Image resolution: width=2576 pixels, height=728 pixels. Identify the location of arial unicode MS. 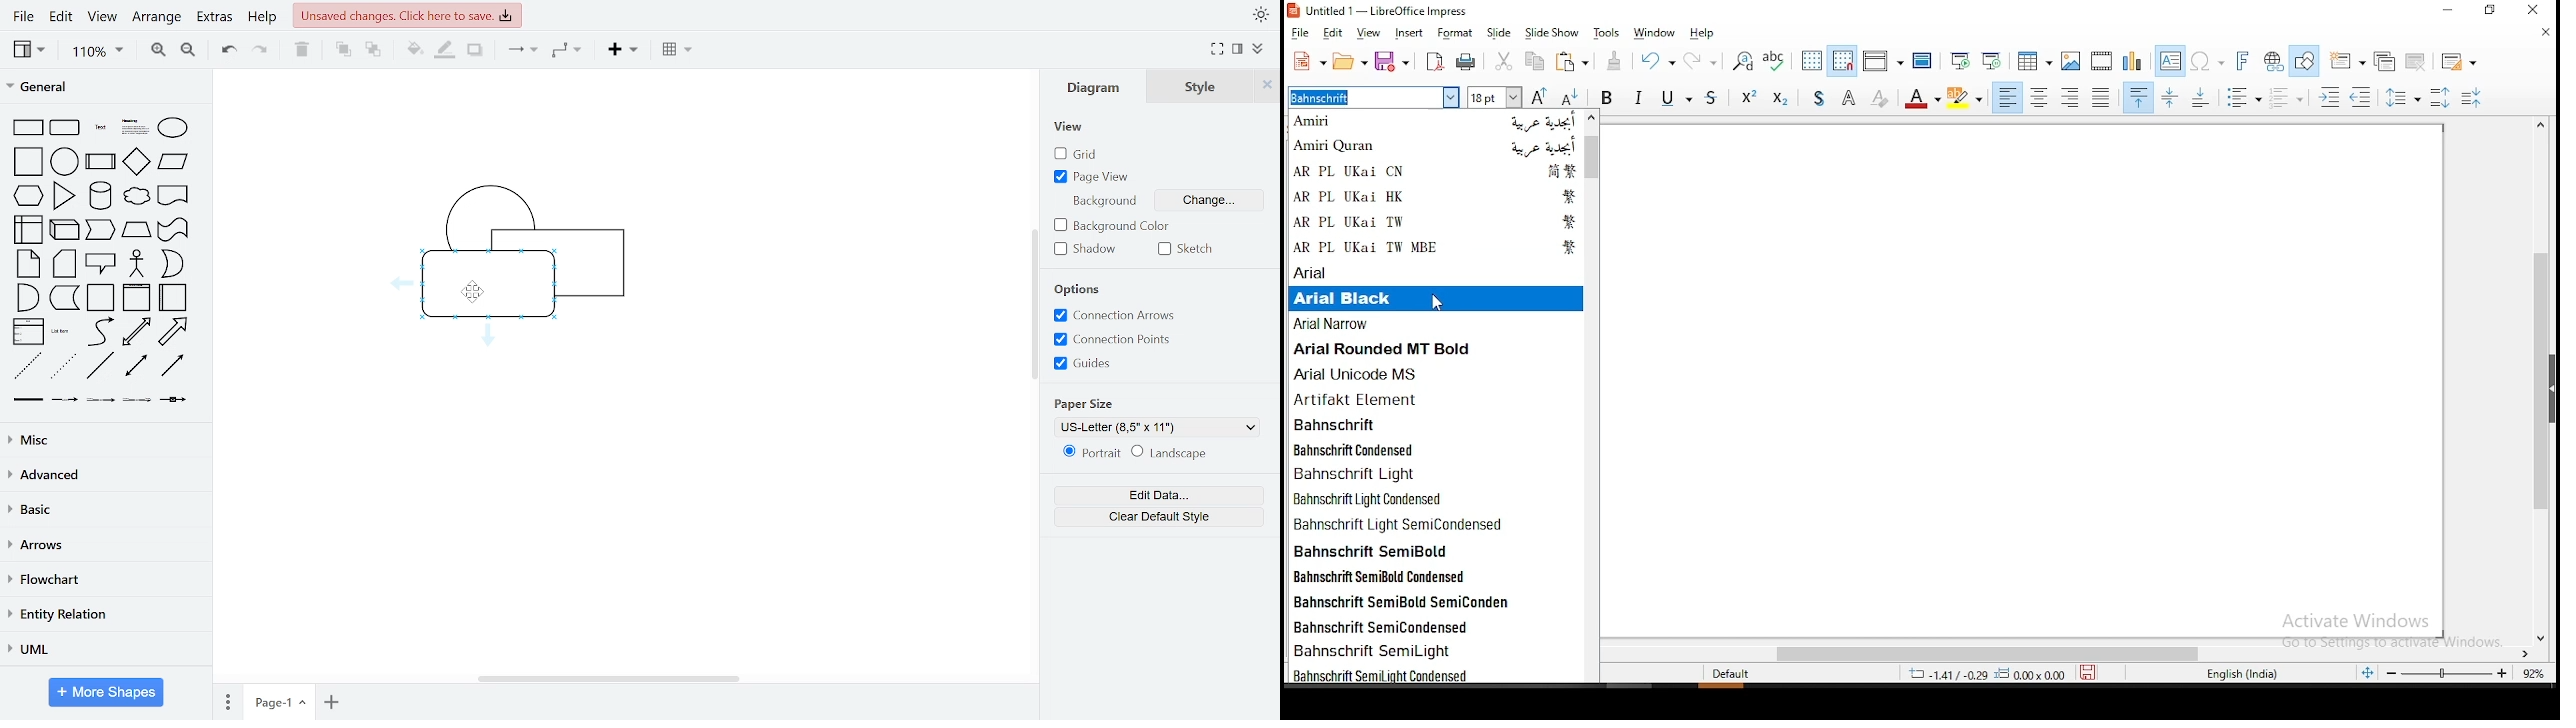
(1436, 372).